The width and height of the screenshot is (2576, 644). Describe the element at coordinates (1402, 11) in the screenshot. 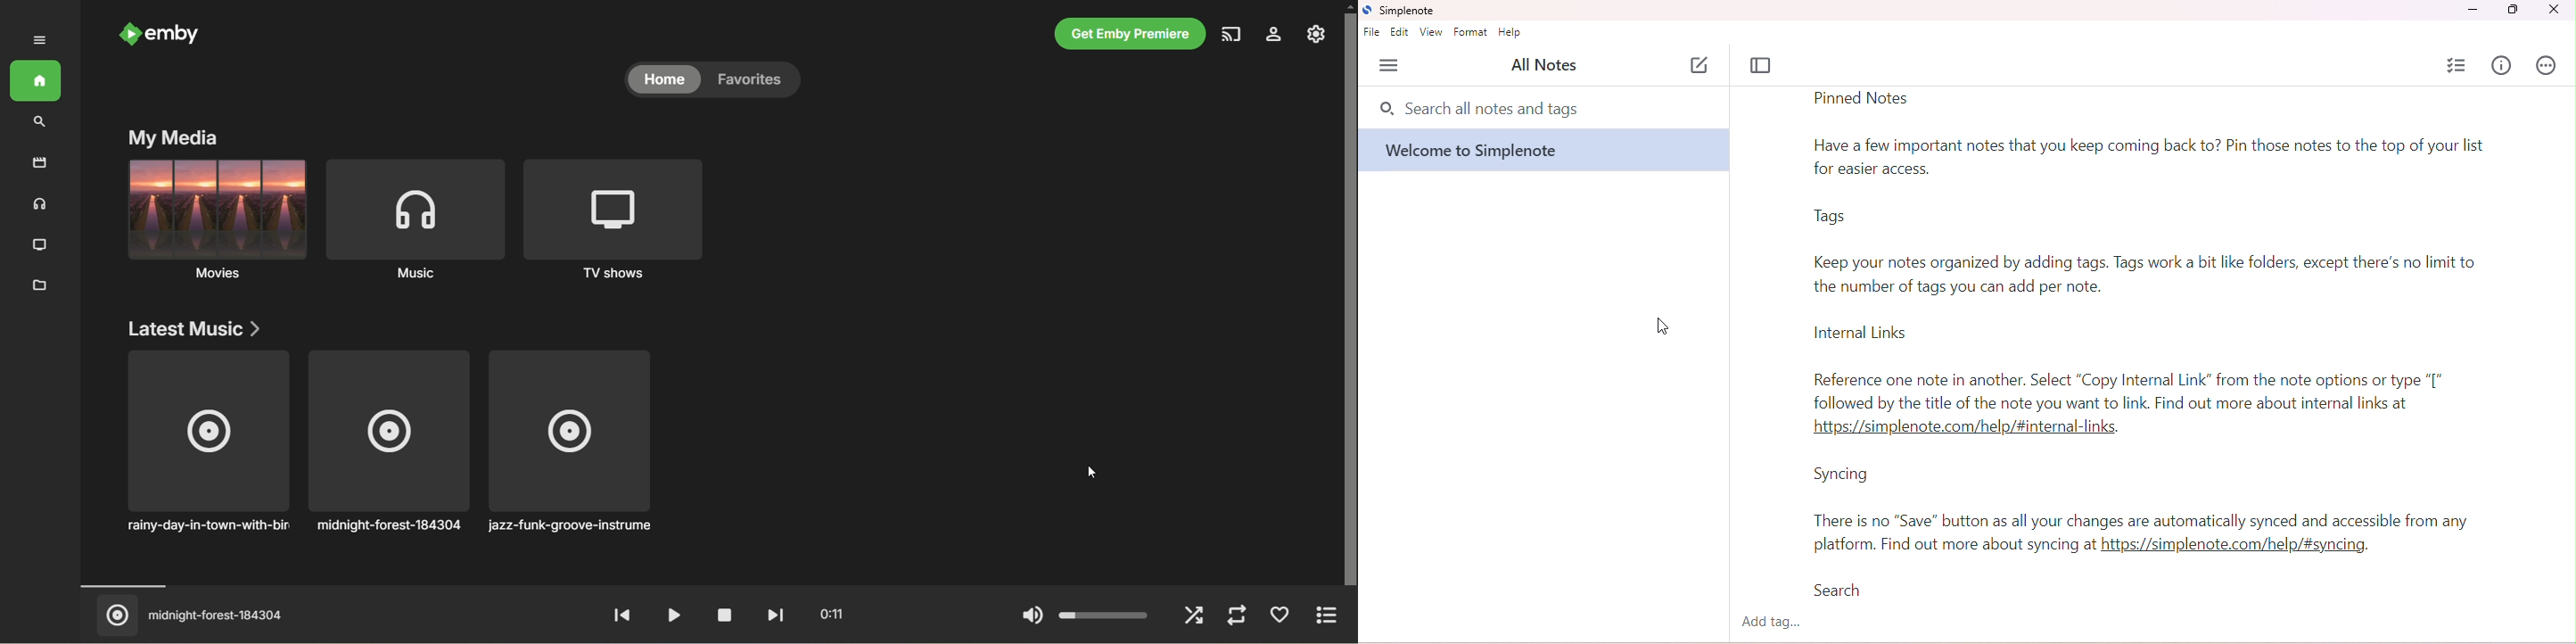

I see `simplenote` at that location.